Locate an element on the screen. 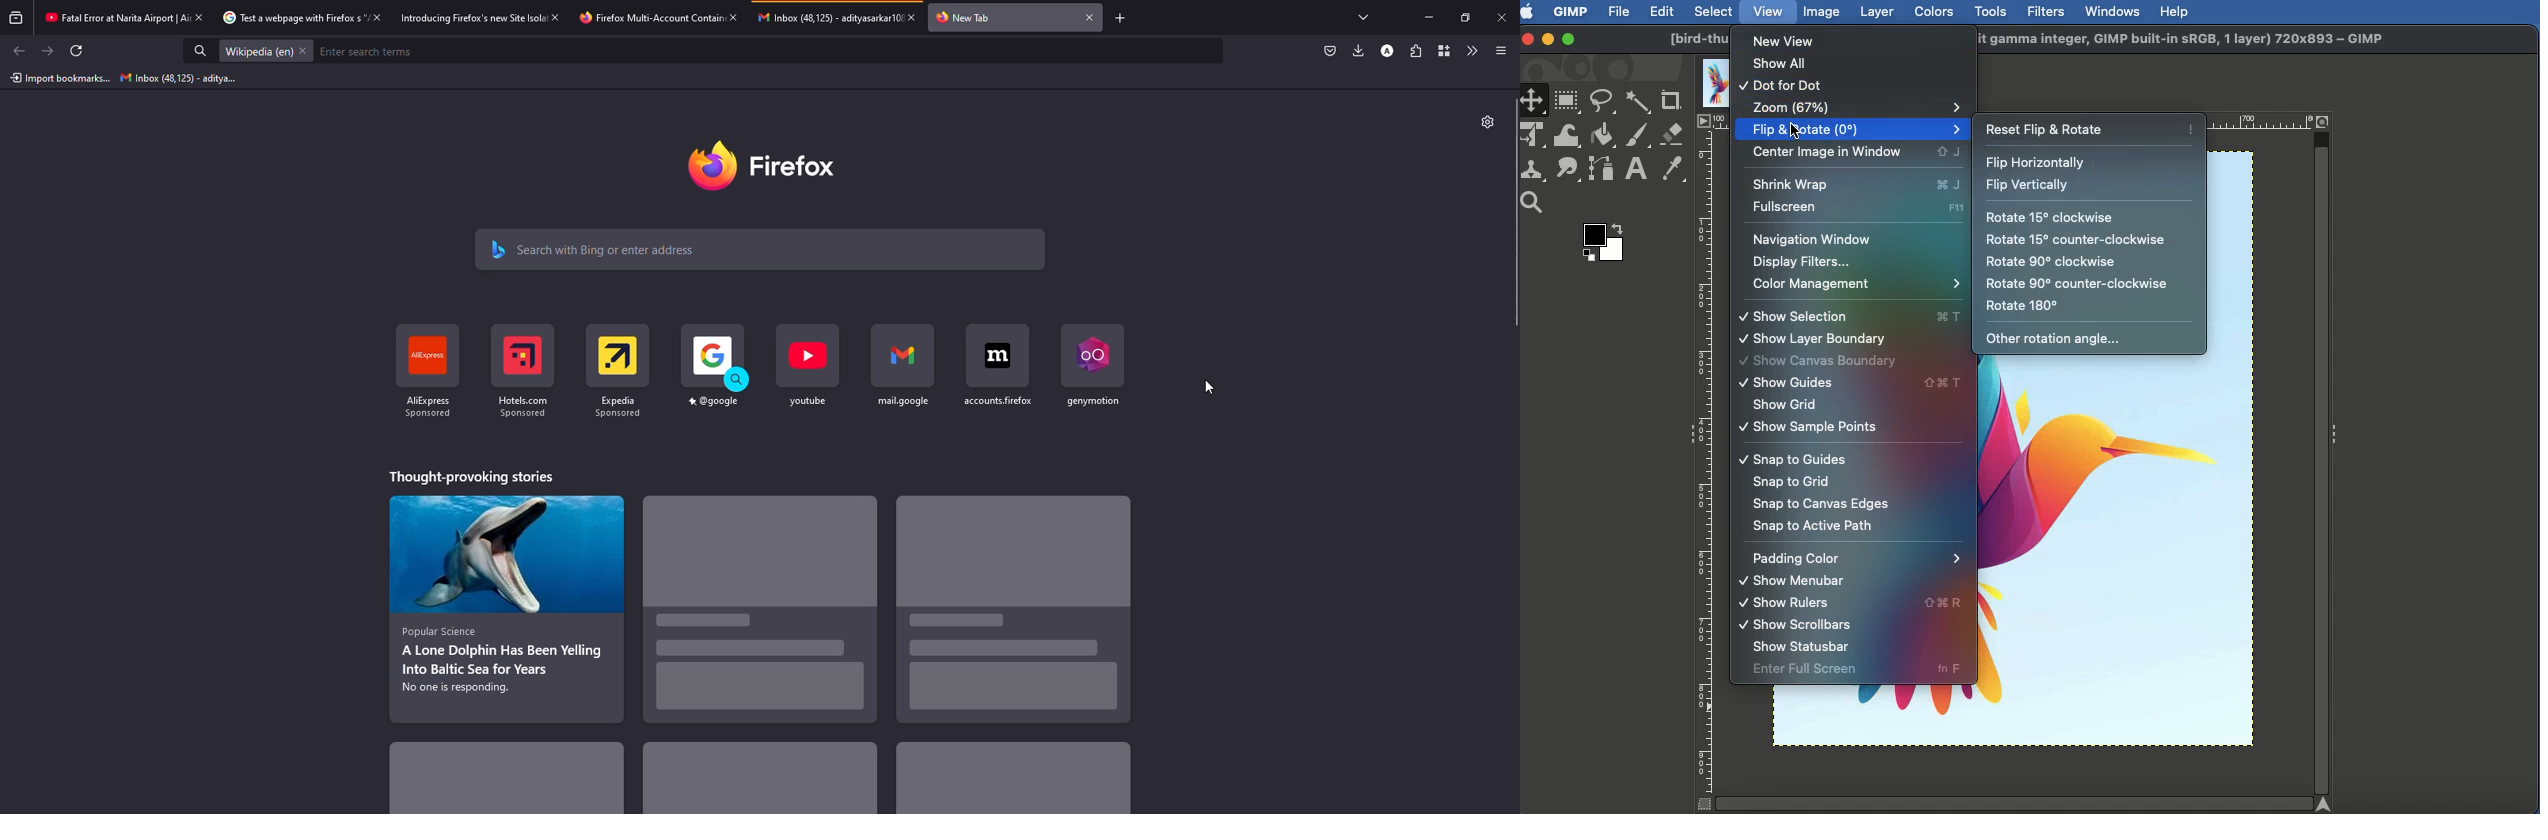  inbox is located at coordinates (180, 78).